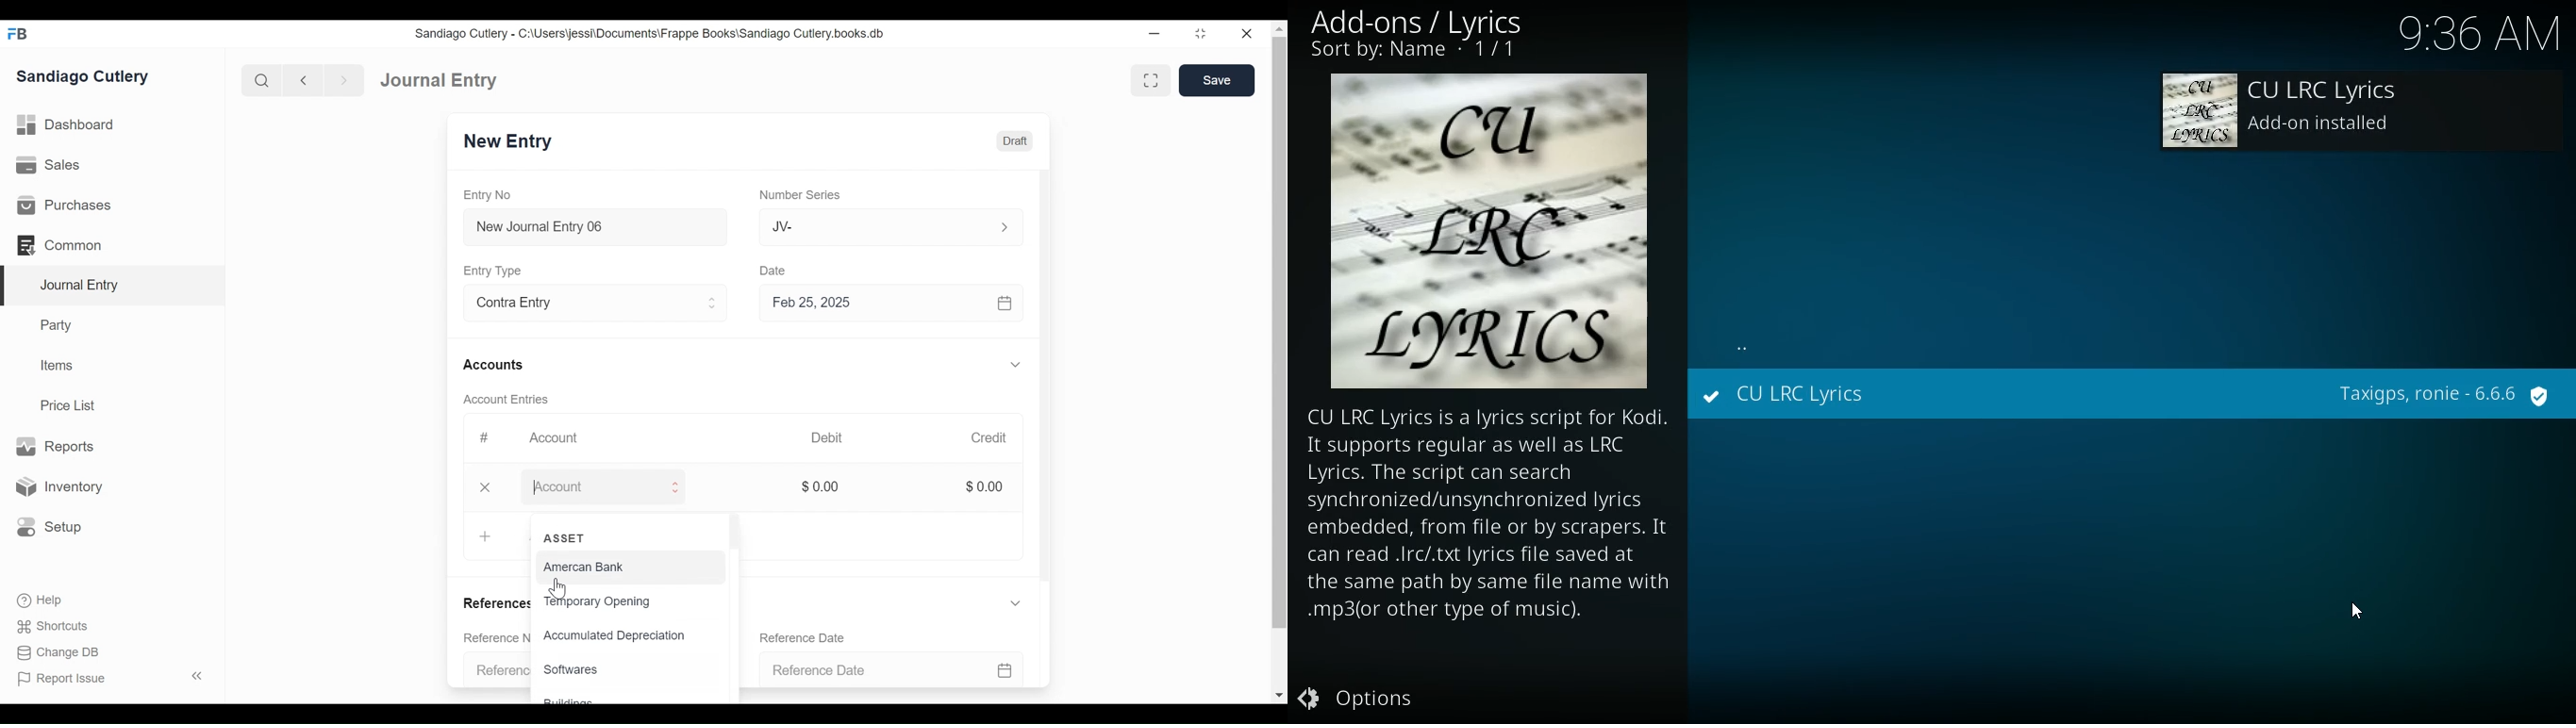 This screenshot has height=728, width=2576. I want to click on Temporary Opening, so click(602, 601).